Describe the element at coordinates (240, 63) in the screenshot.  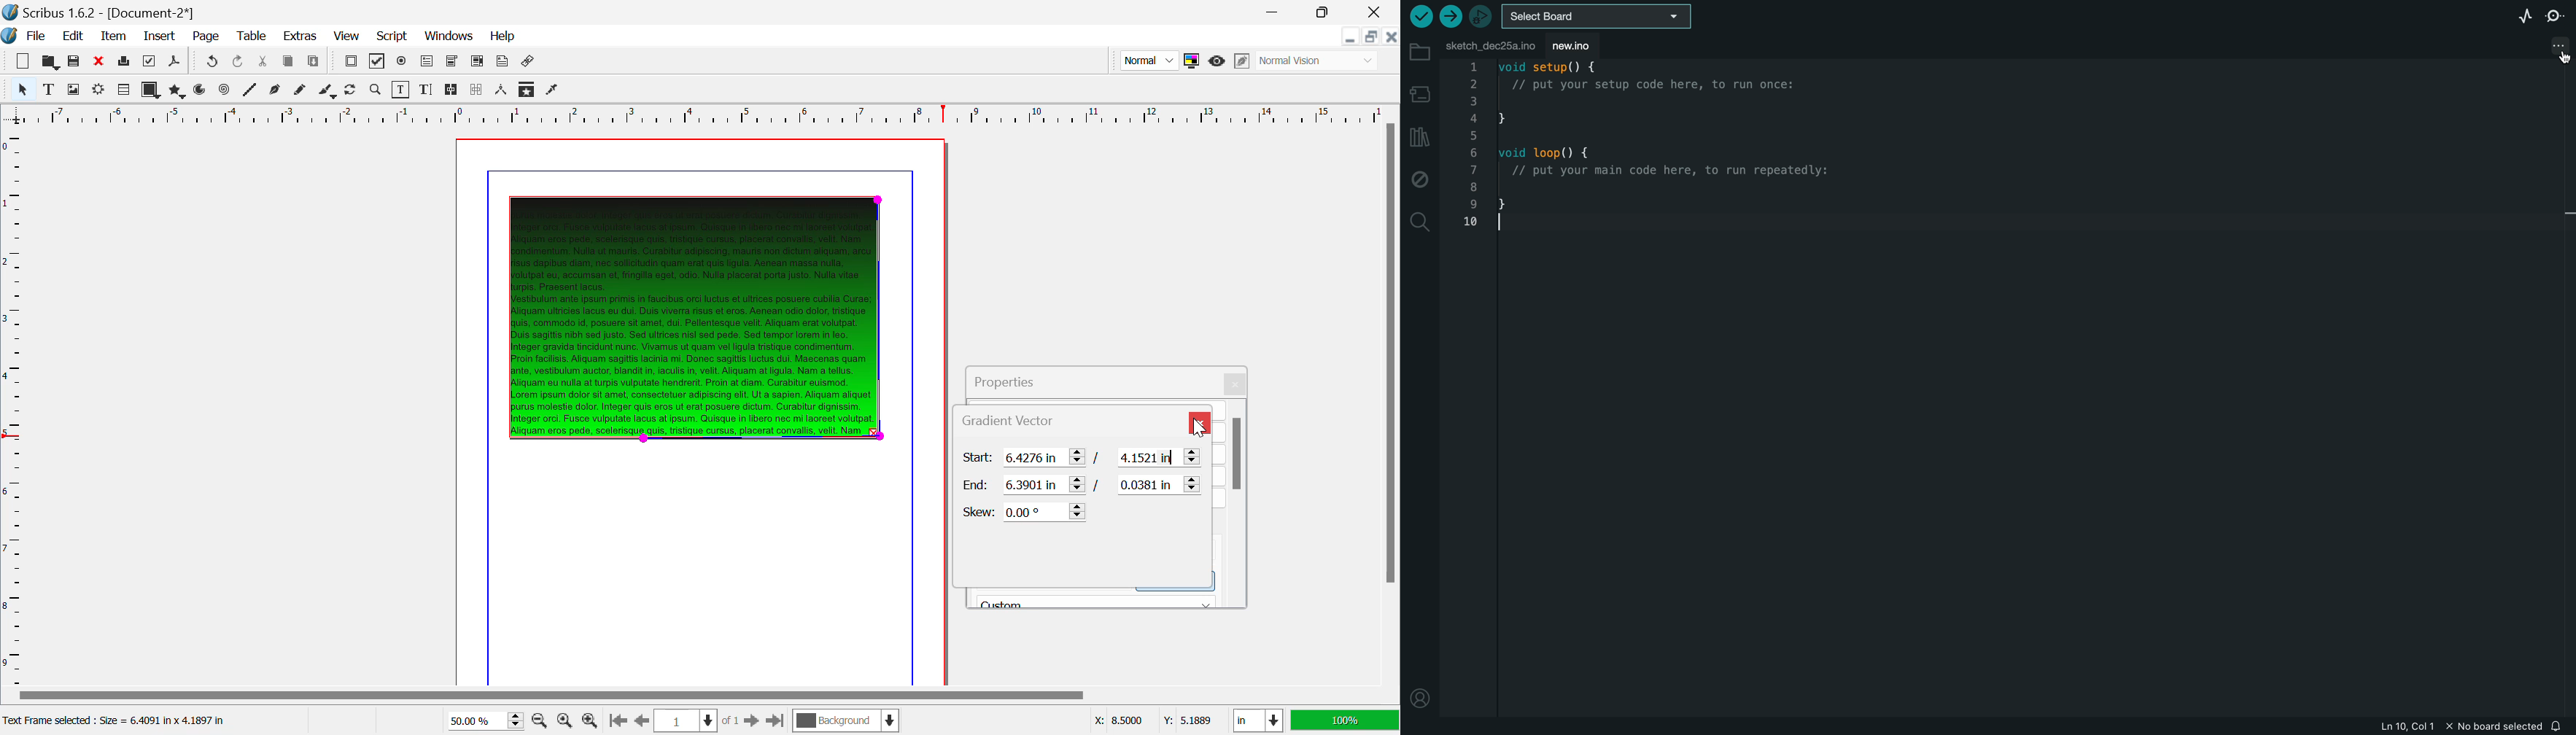
I see `Undo` at that location.